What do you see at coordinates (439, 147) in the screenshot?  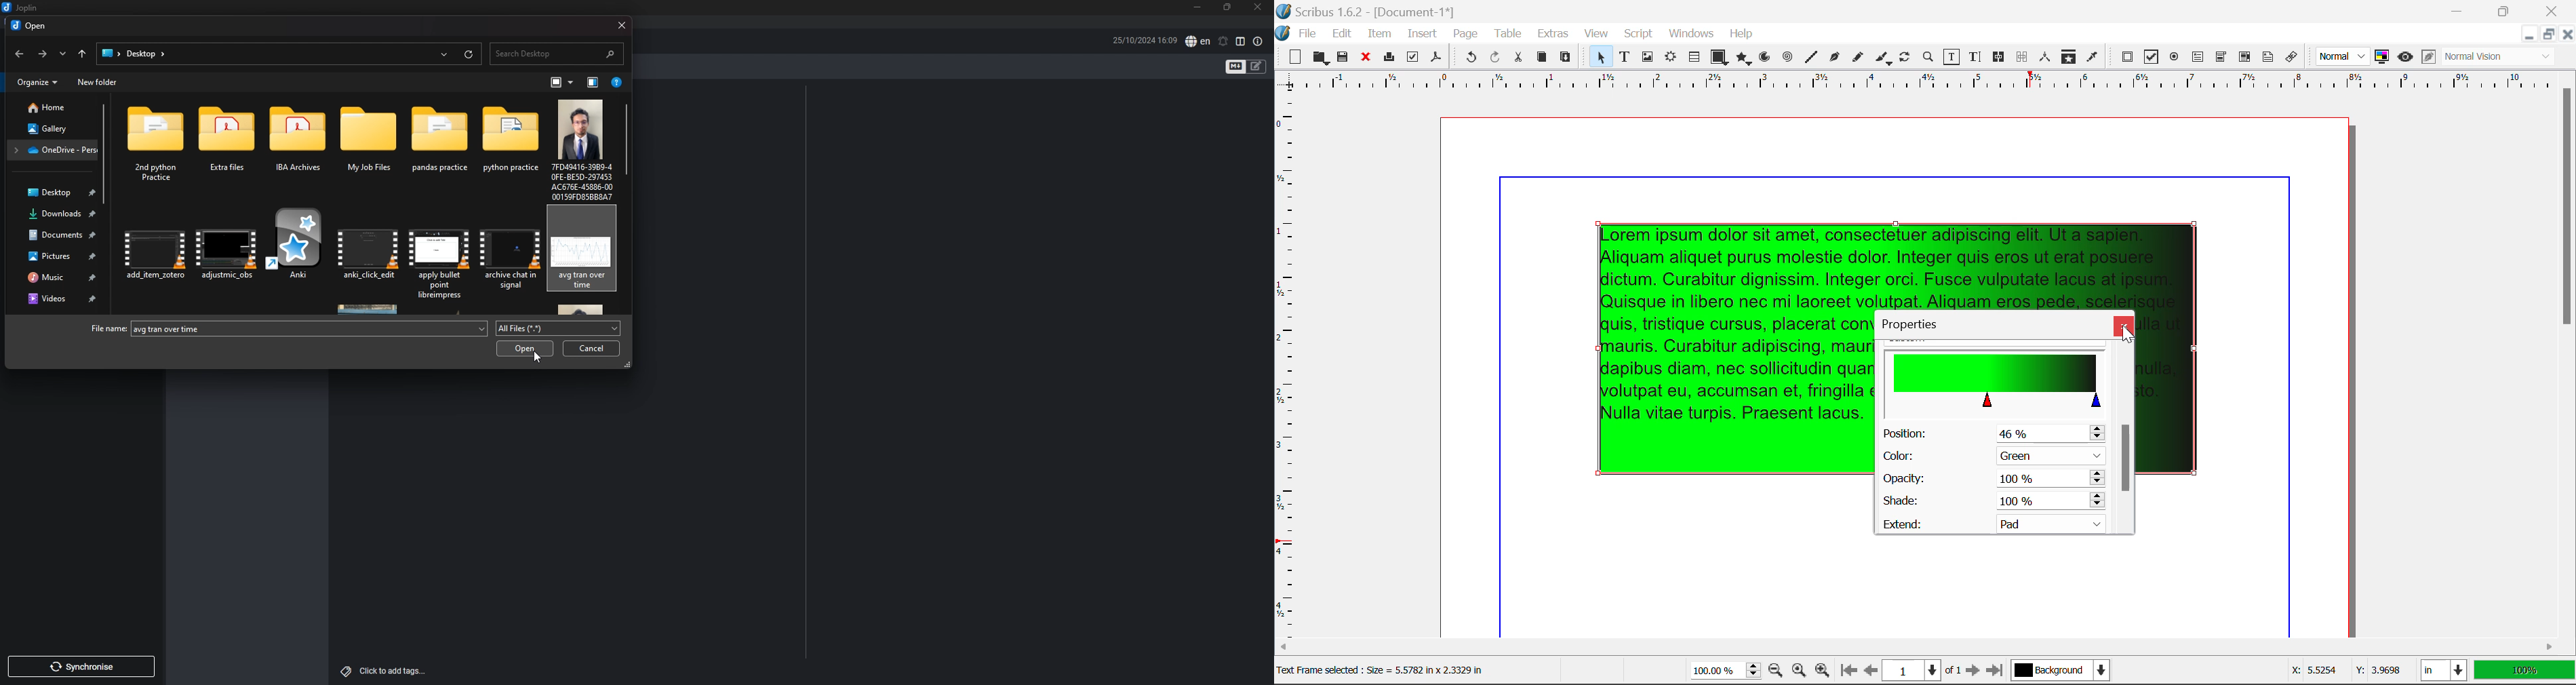 I see `pandas practice` at bounding box center [439, 147].